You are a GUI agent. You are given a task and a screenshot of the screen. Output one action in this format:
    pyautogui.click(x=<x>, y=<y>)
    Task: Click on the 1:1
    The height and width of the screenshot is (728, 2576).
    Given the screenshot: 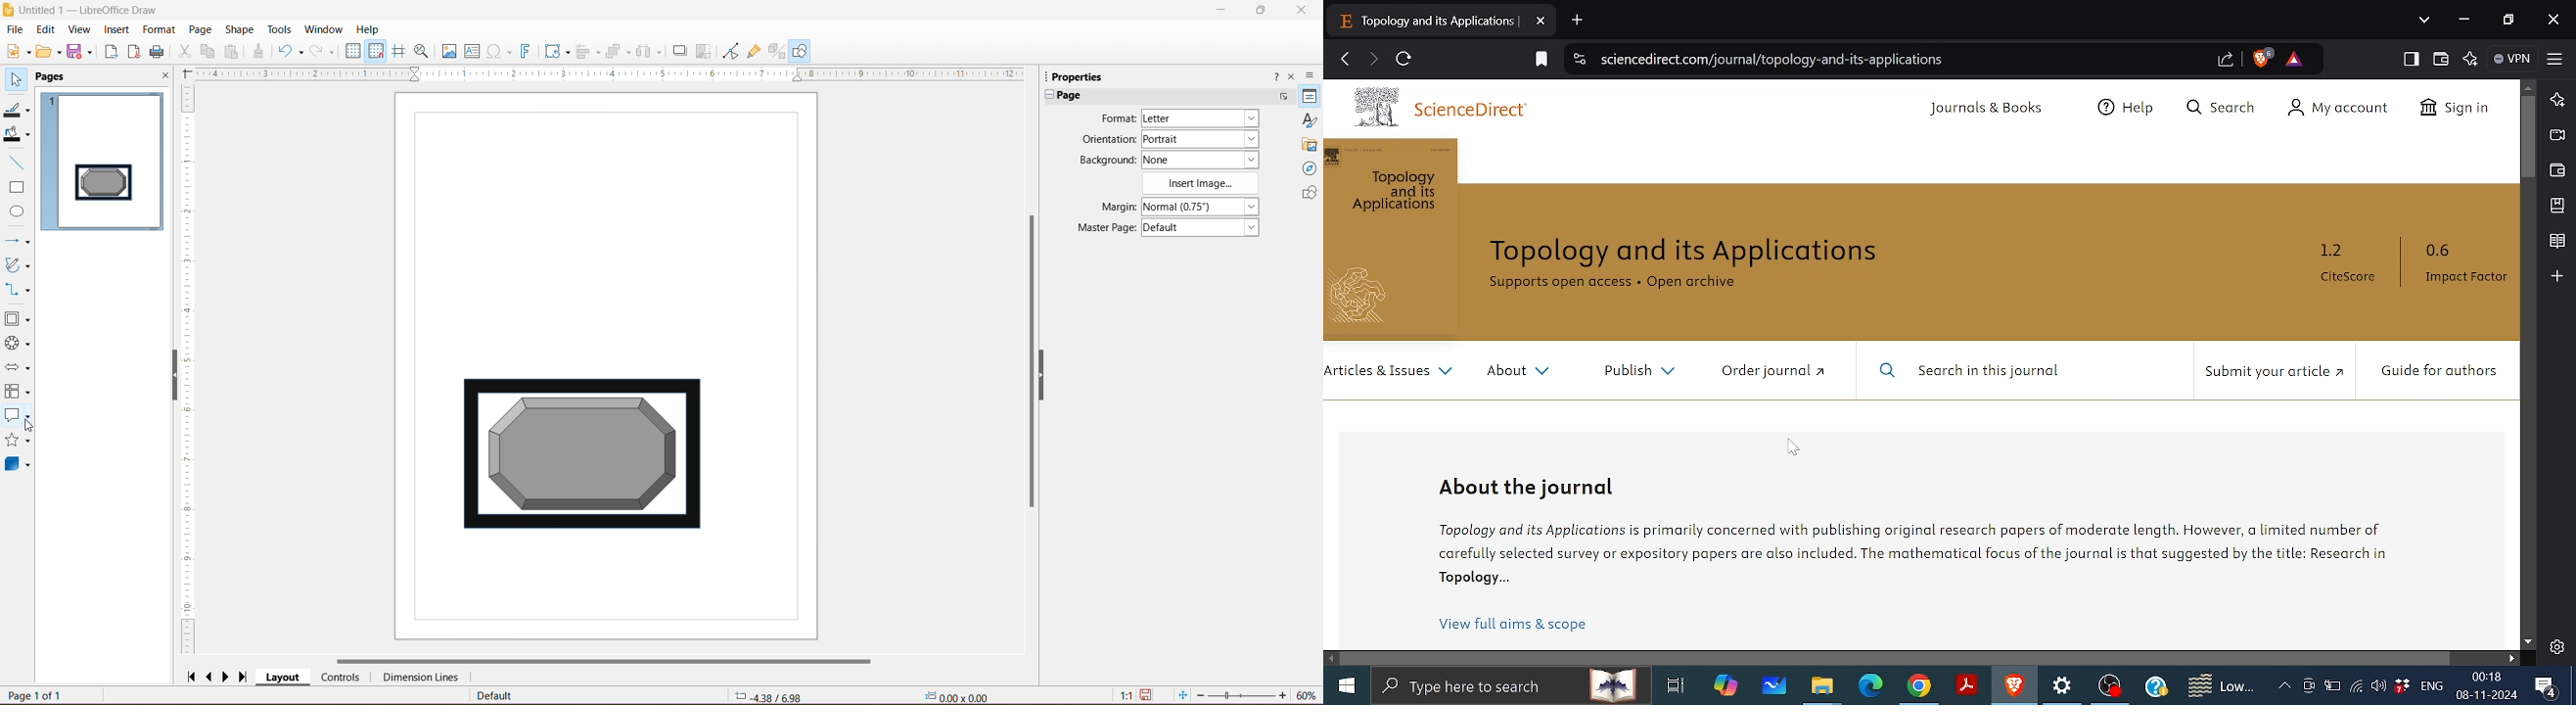 What is the action you would take?
    pyautogui.click(x=1125, y=695)
    